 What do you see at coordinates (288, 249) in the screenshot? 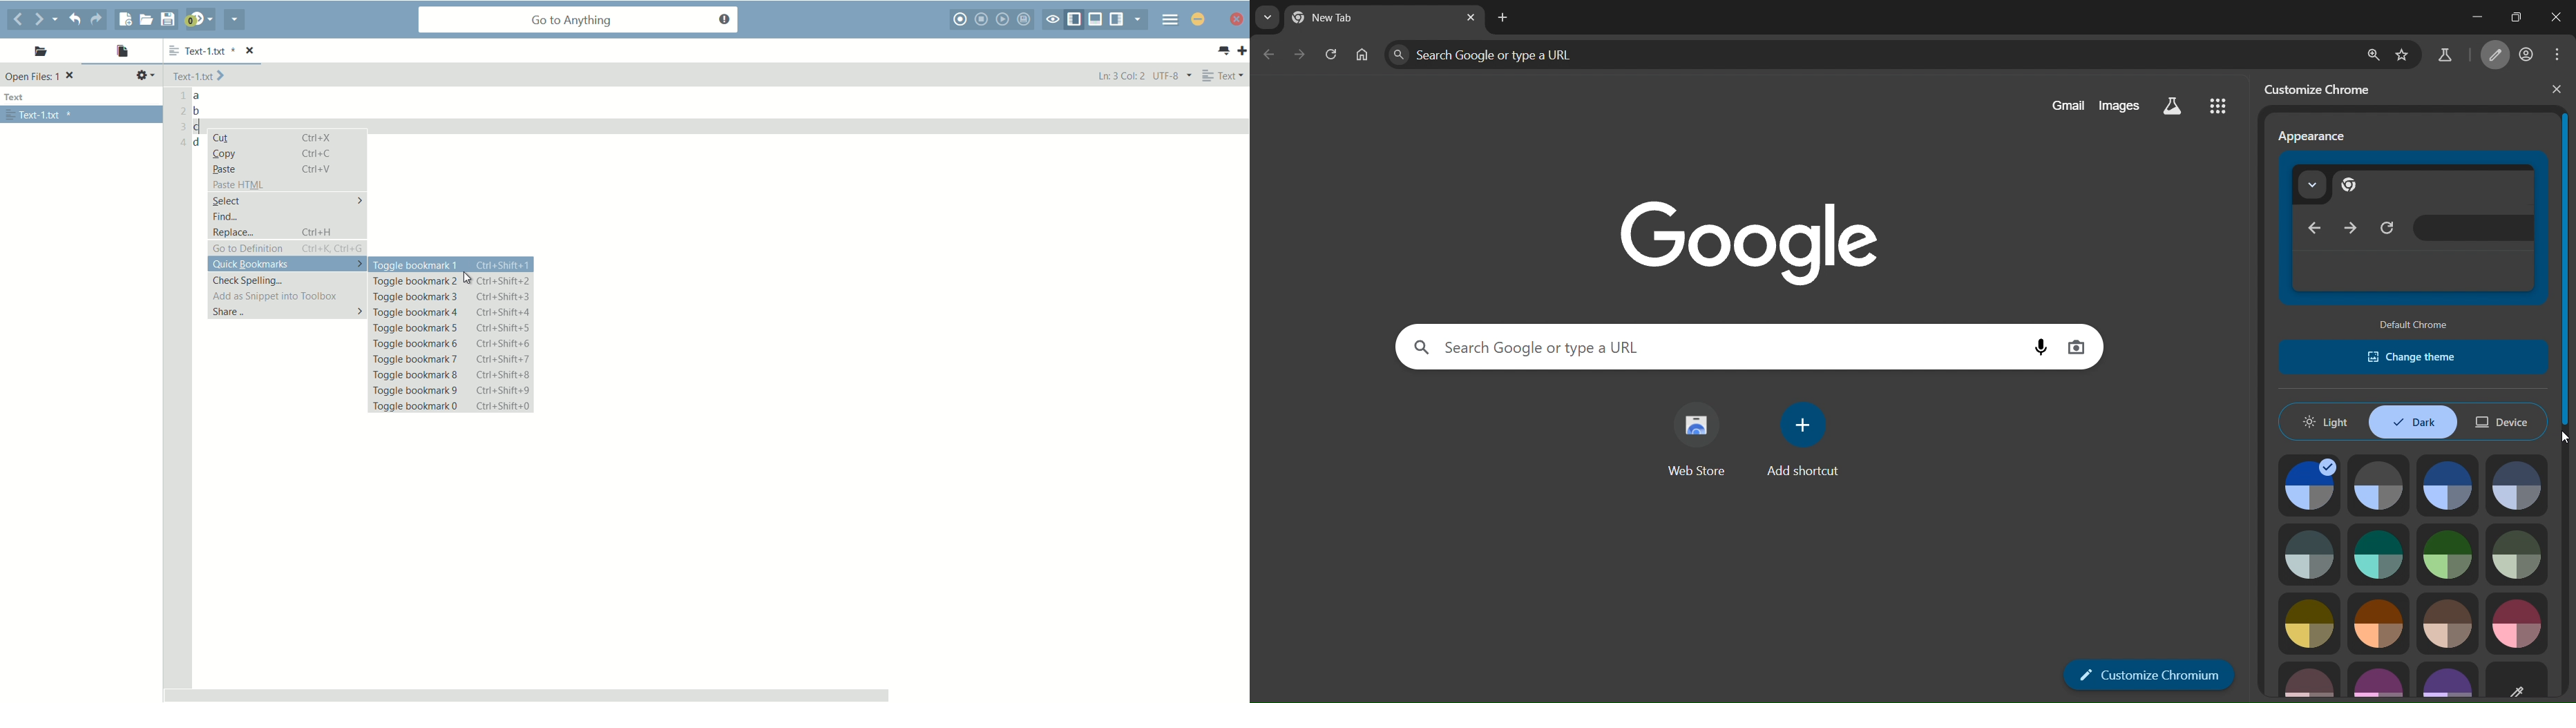
I see `go to definition` at bounding box center [288, 249].